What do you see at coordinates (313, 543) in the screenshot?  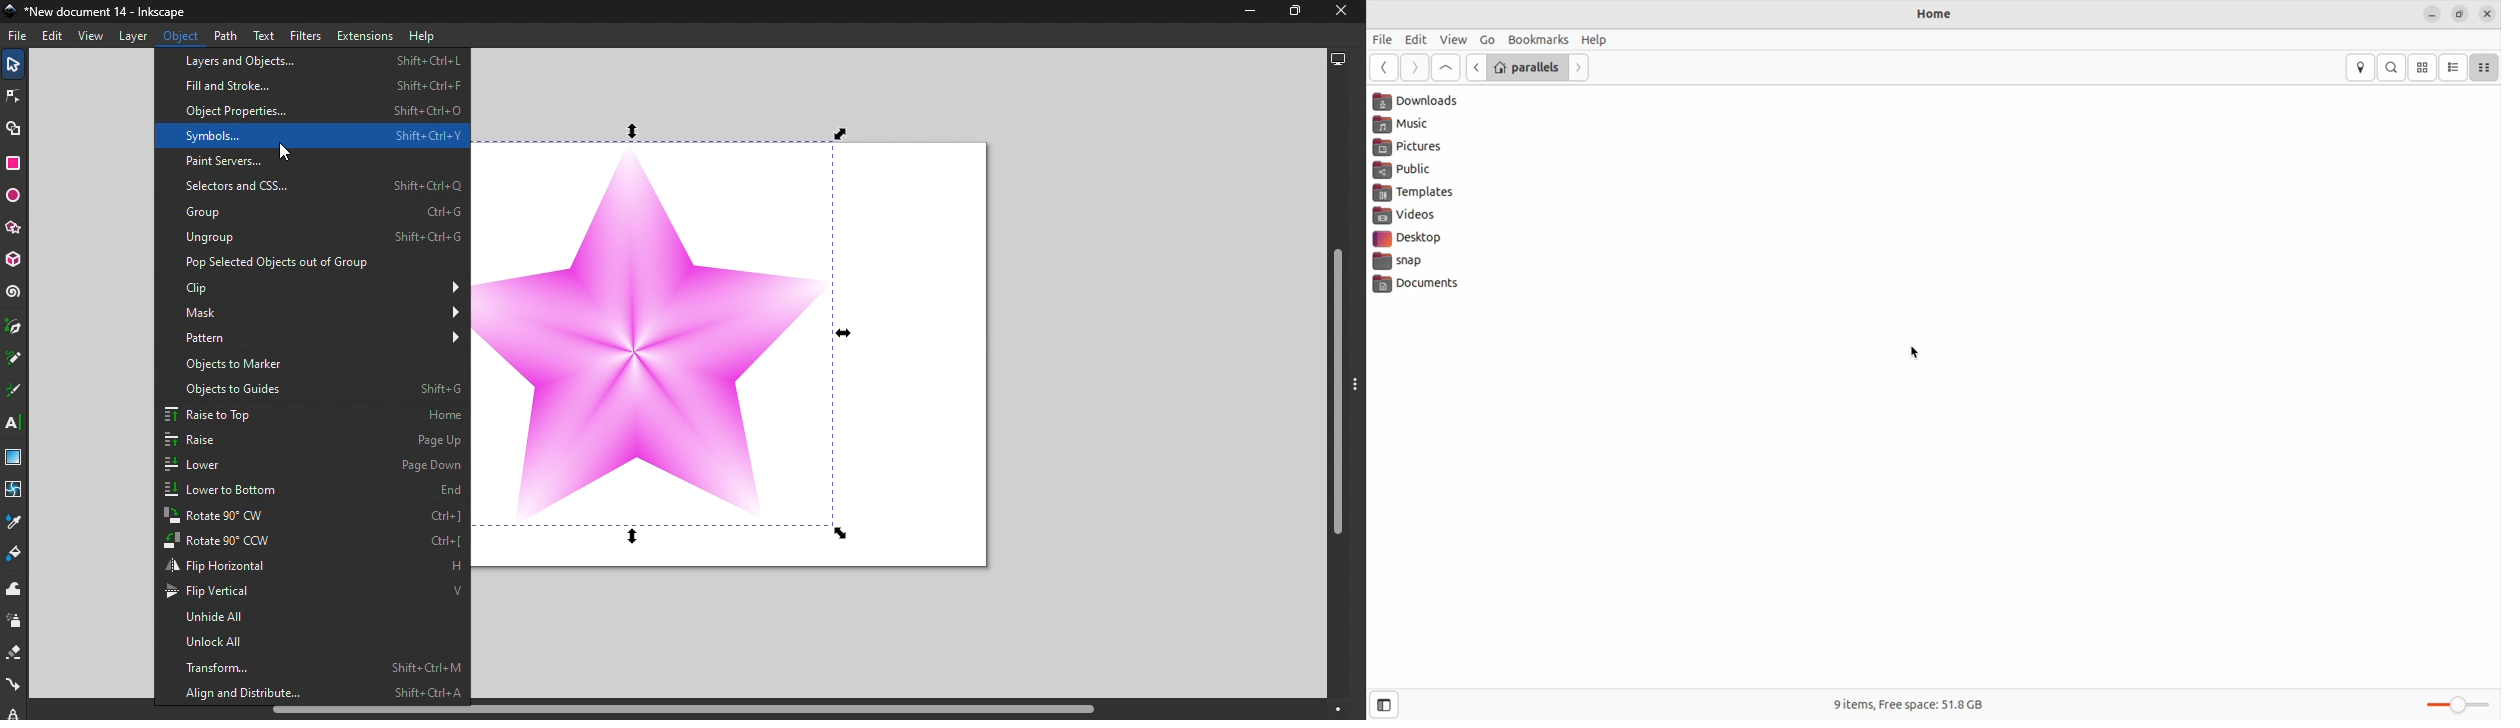 I see `Rotate to 90 CCW` at bounding box center [313, 543].